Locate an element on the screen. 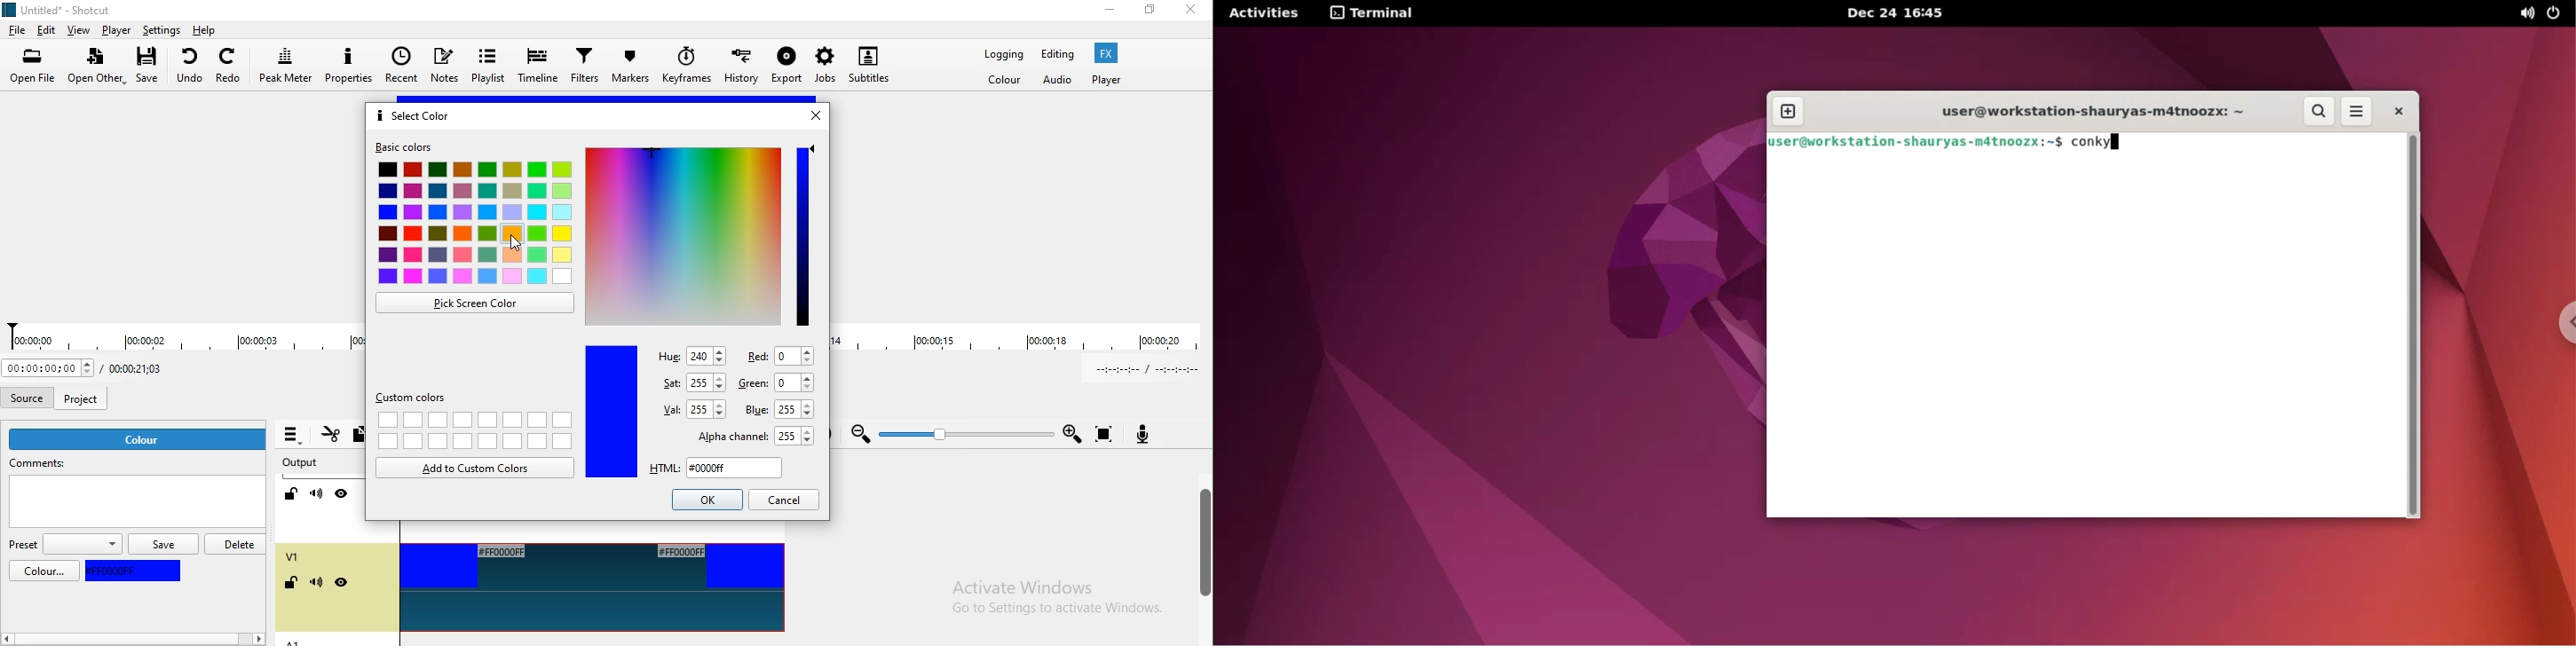 The height and width of the screenshot is (672, 2576). Activate Windows
Go to Settings to activate Windows. is located at coordinates (1054, 600).